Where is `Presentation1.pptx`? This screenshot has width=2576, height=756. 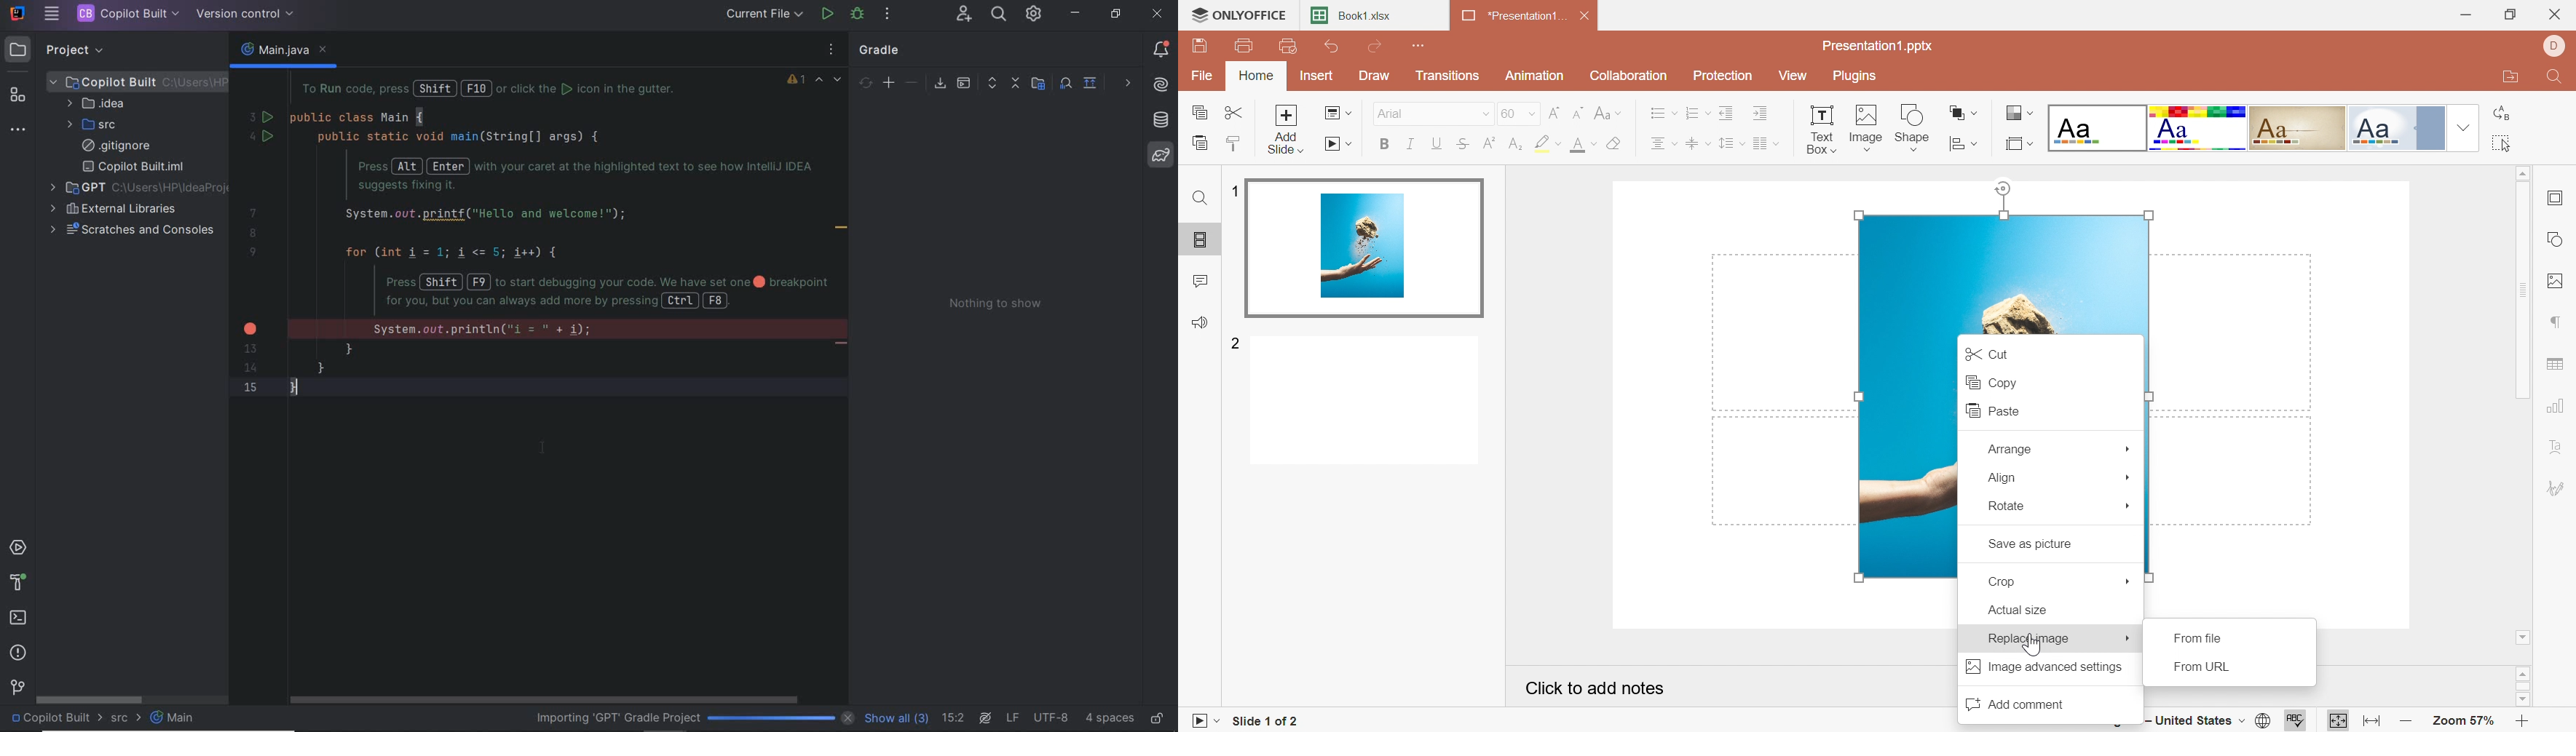 Presentation1.pptx is located at coordinates (1880, 46).